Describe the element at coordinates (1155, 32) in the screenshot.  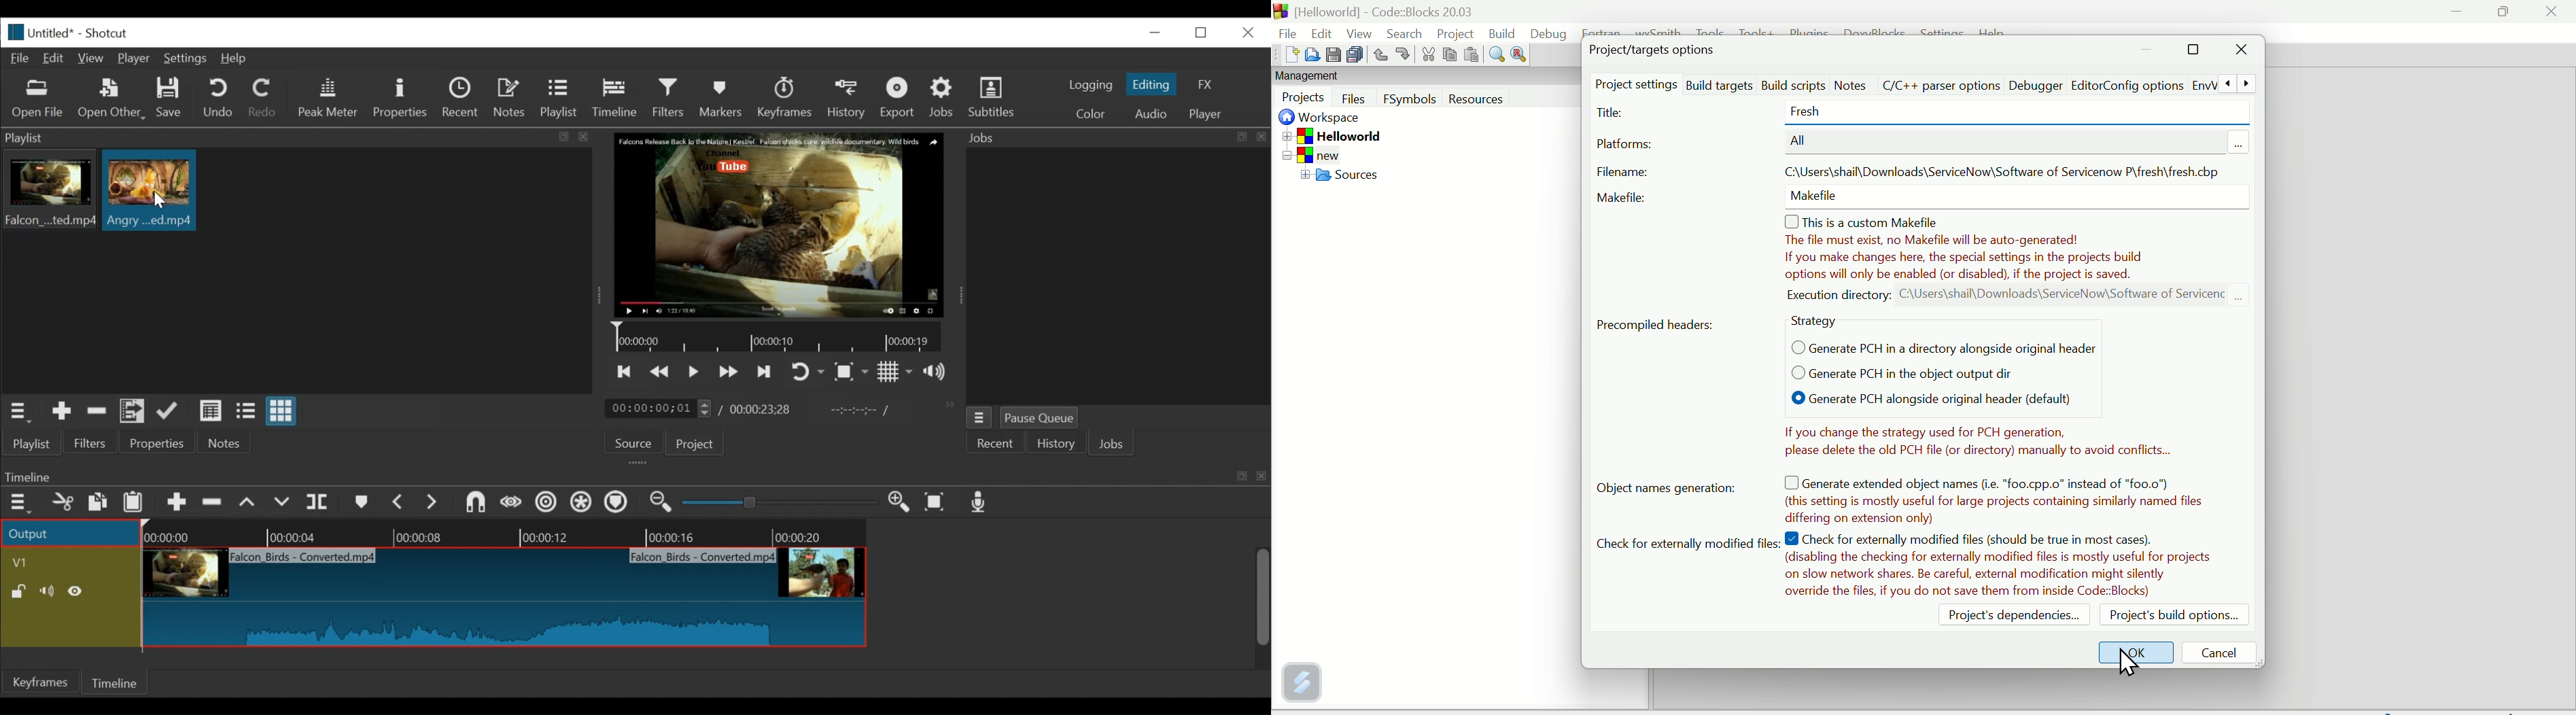
I see `minimize` at that location.